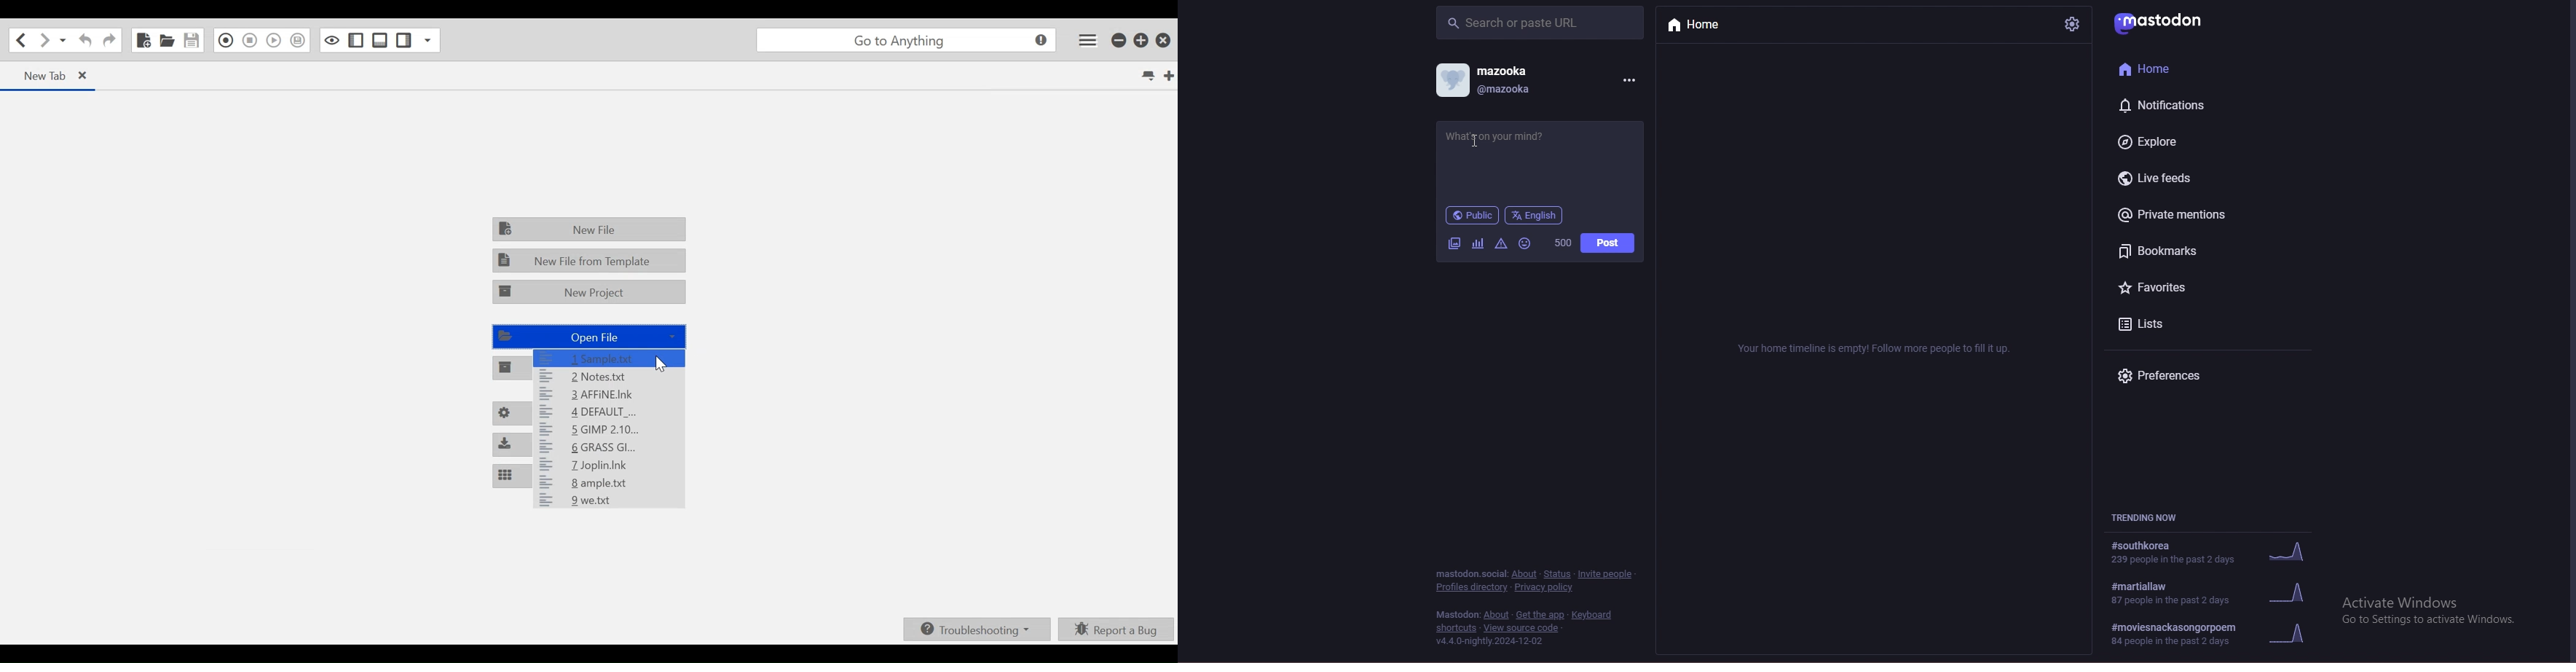 The image size is (2576, 672). I want to click on profile, so click(1452, 79).